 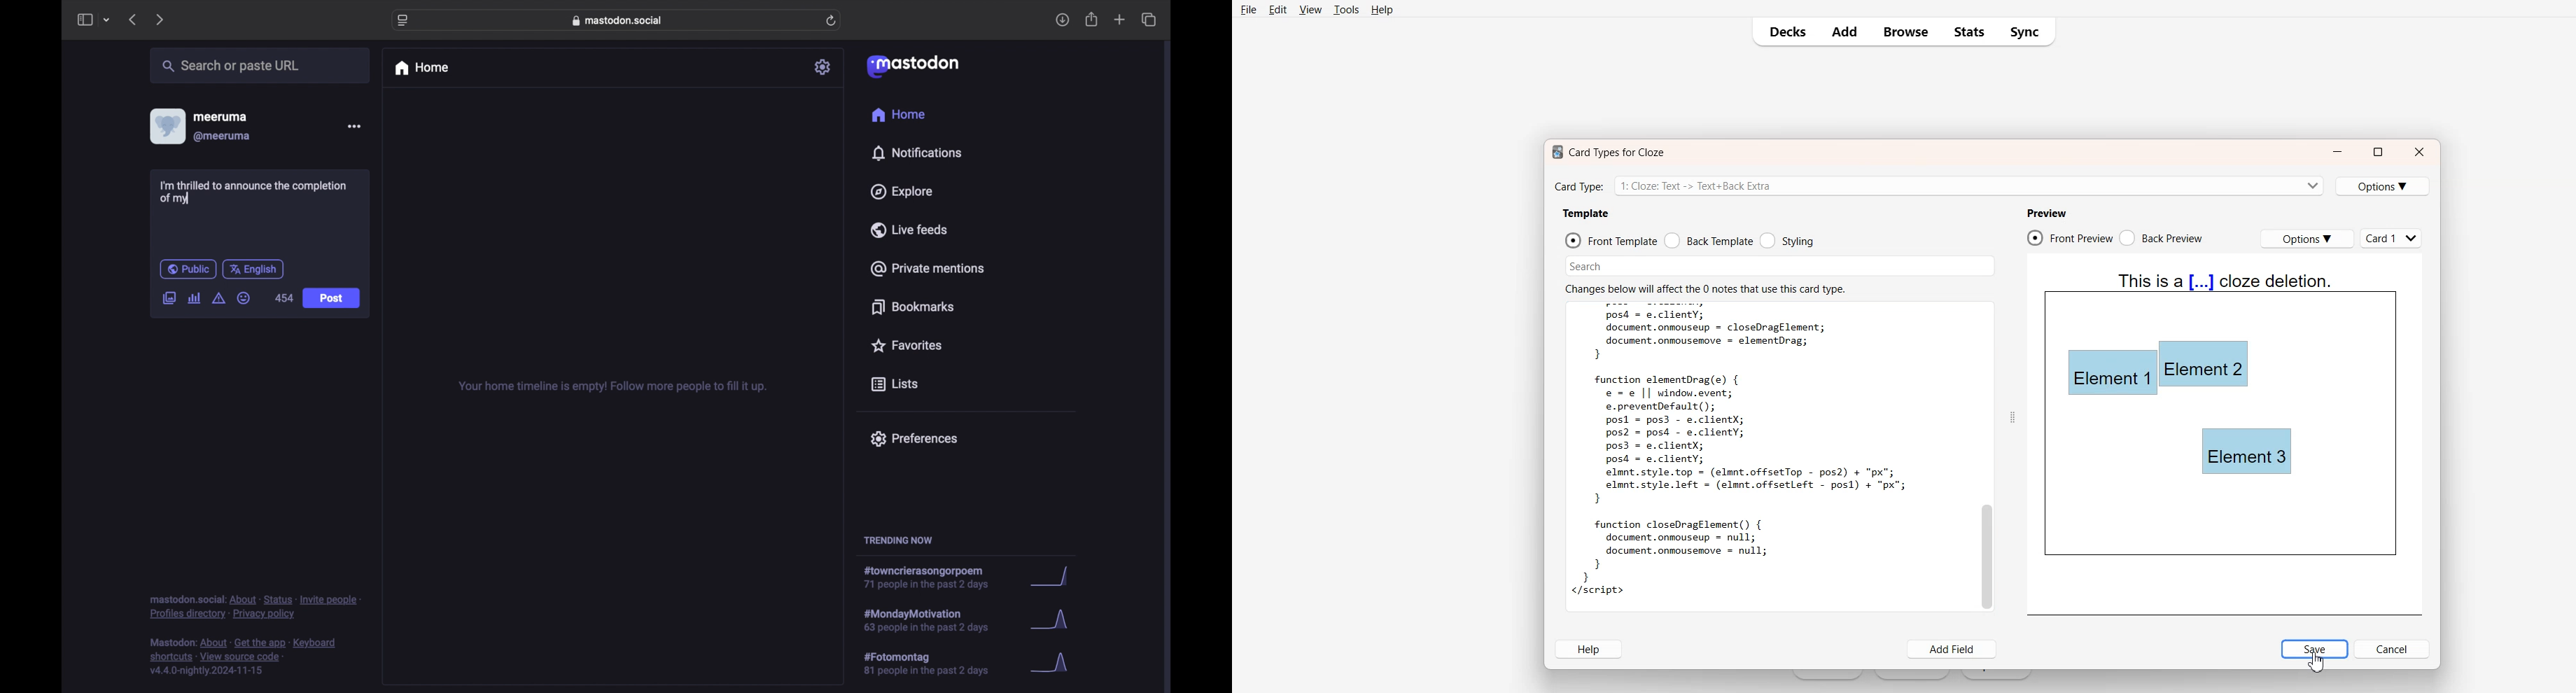 I want to click on next, so click(x=159, y=21).